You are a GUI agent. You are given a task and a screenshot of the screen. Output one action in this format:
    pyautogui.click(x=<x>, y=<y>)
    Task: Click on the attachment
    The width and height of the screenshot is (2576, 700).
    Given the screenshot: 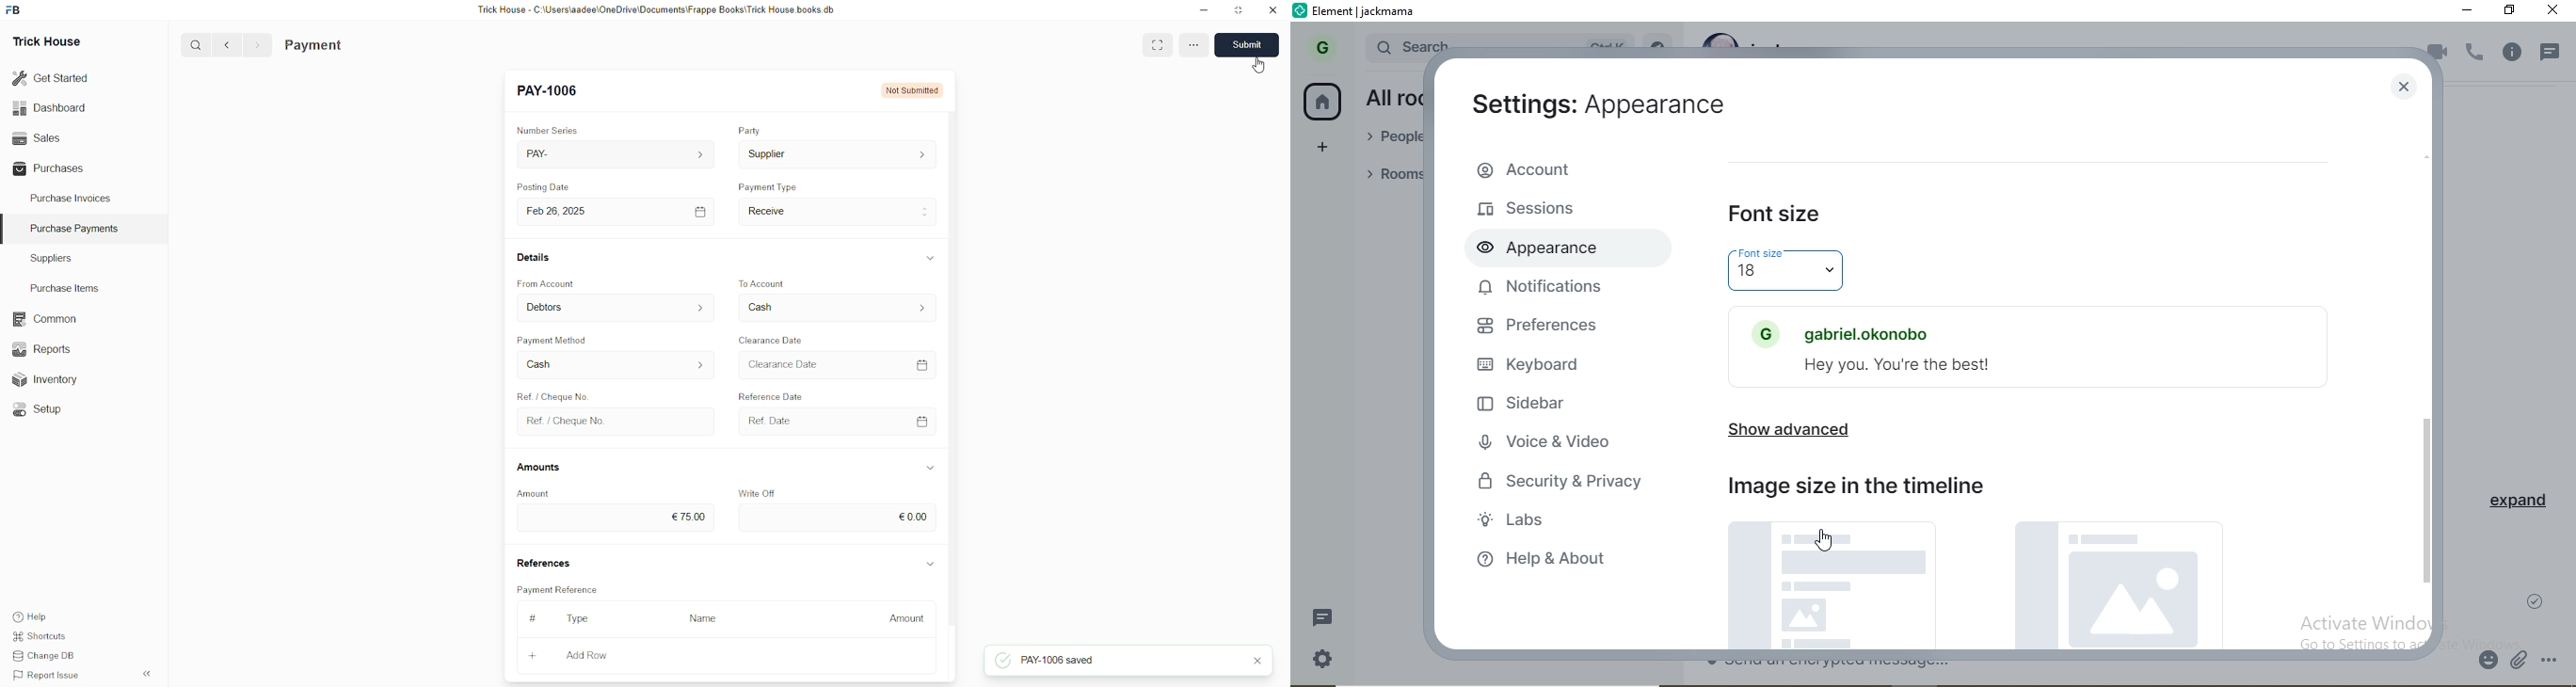 What is the action you would take?
    pyautogui.click(x=2520, y=663)
    